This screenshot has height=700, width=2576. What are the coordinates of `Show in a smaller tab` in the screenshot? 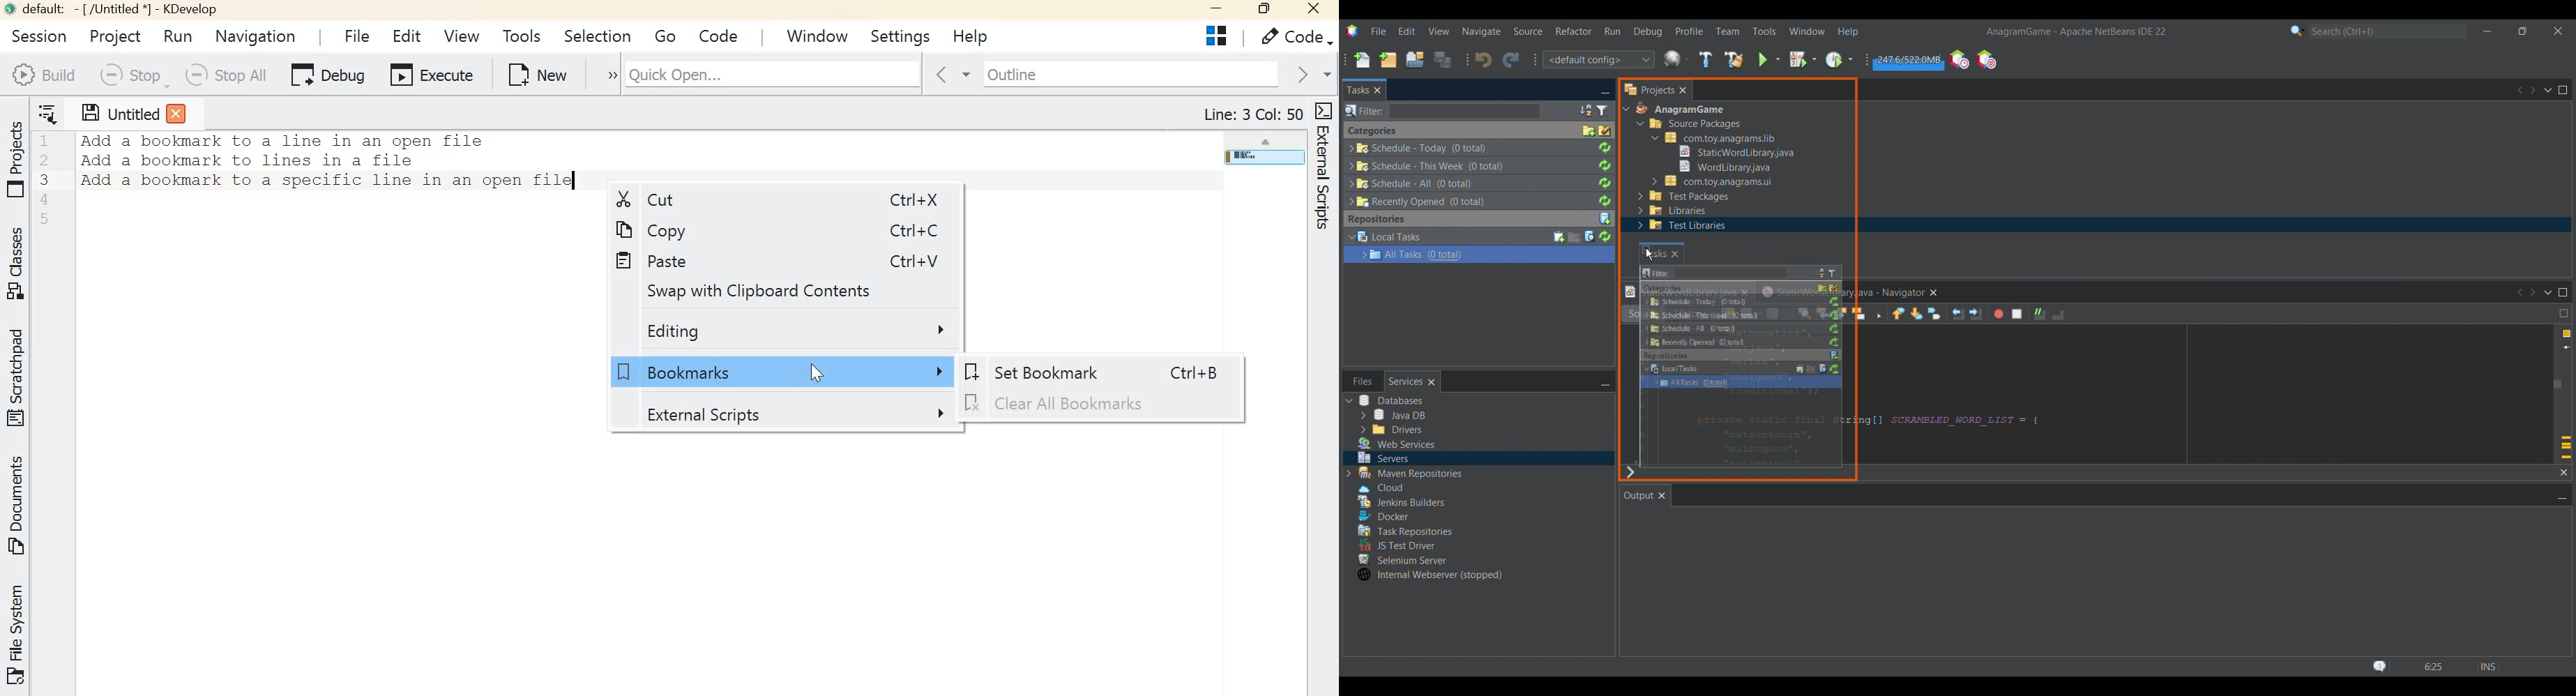 It's located at (2523, 31).